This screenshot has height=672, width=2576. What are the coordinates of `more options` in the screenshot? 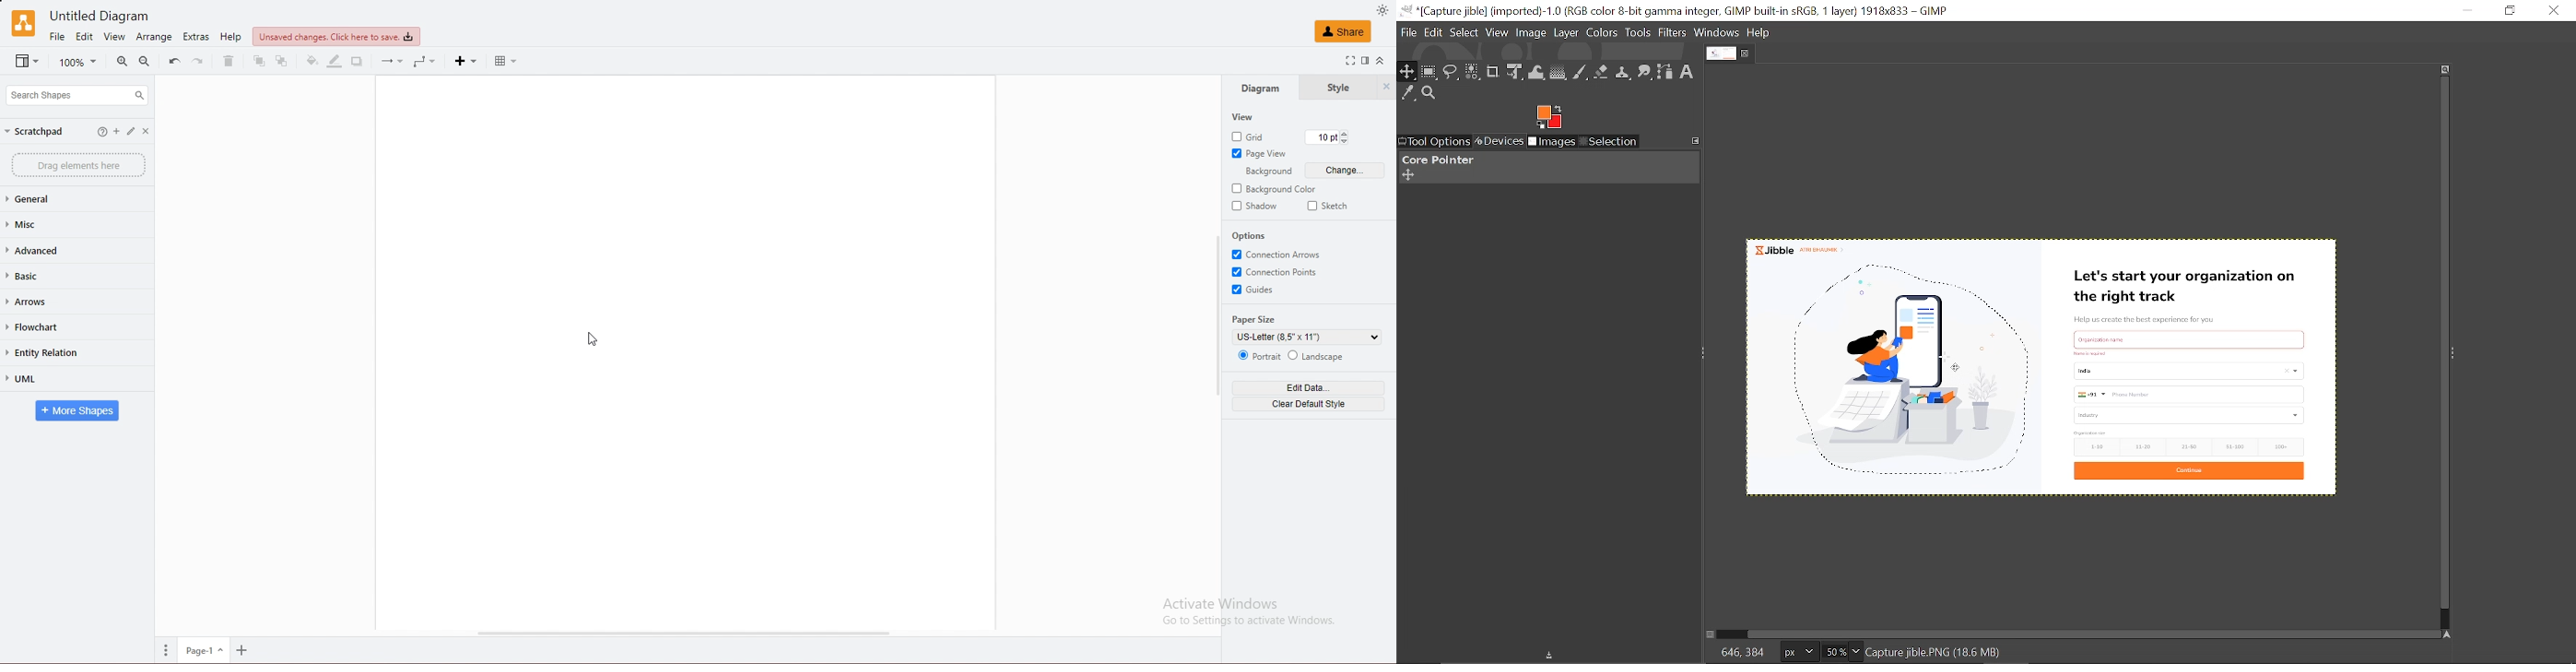 It's located at (161, 649).